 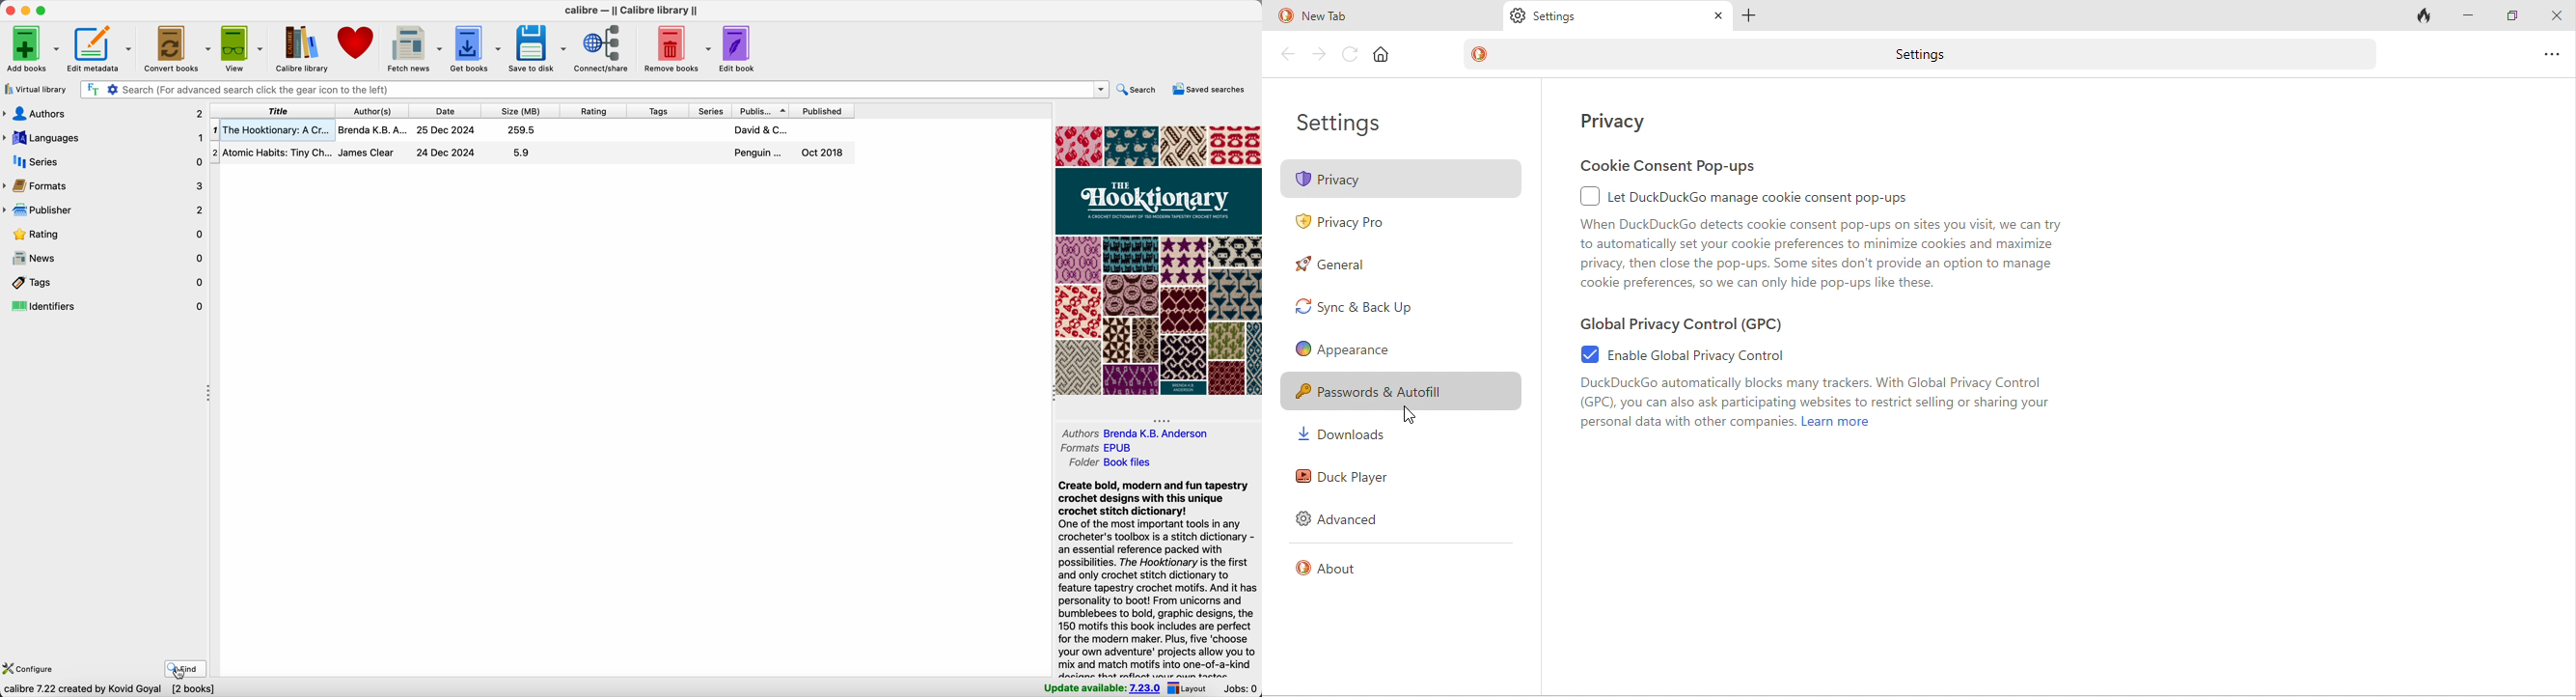 I want to click on cursor, so click(x=178, y=670).